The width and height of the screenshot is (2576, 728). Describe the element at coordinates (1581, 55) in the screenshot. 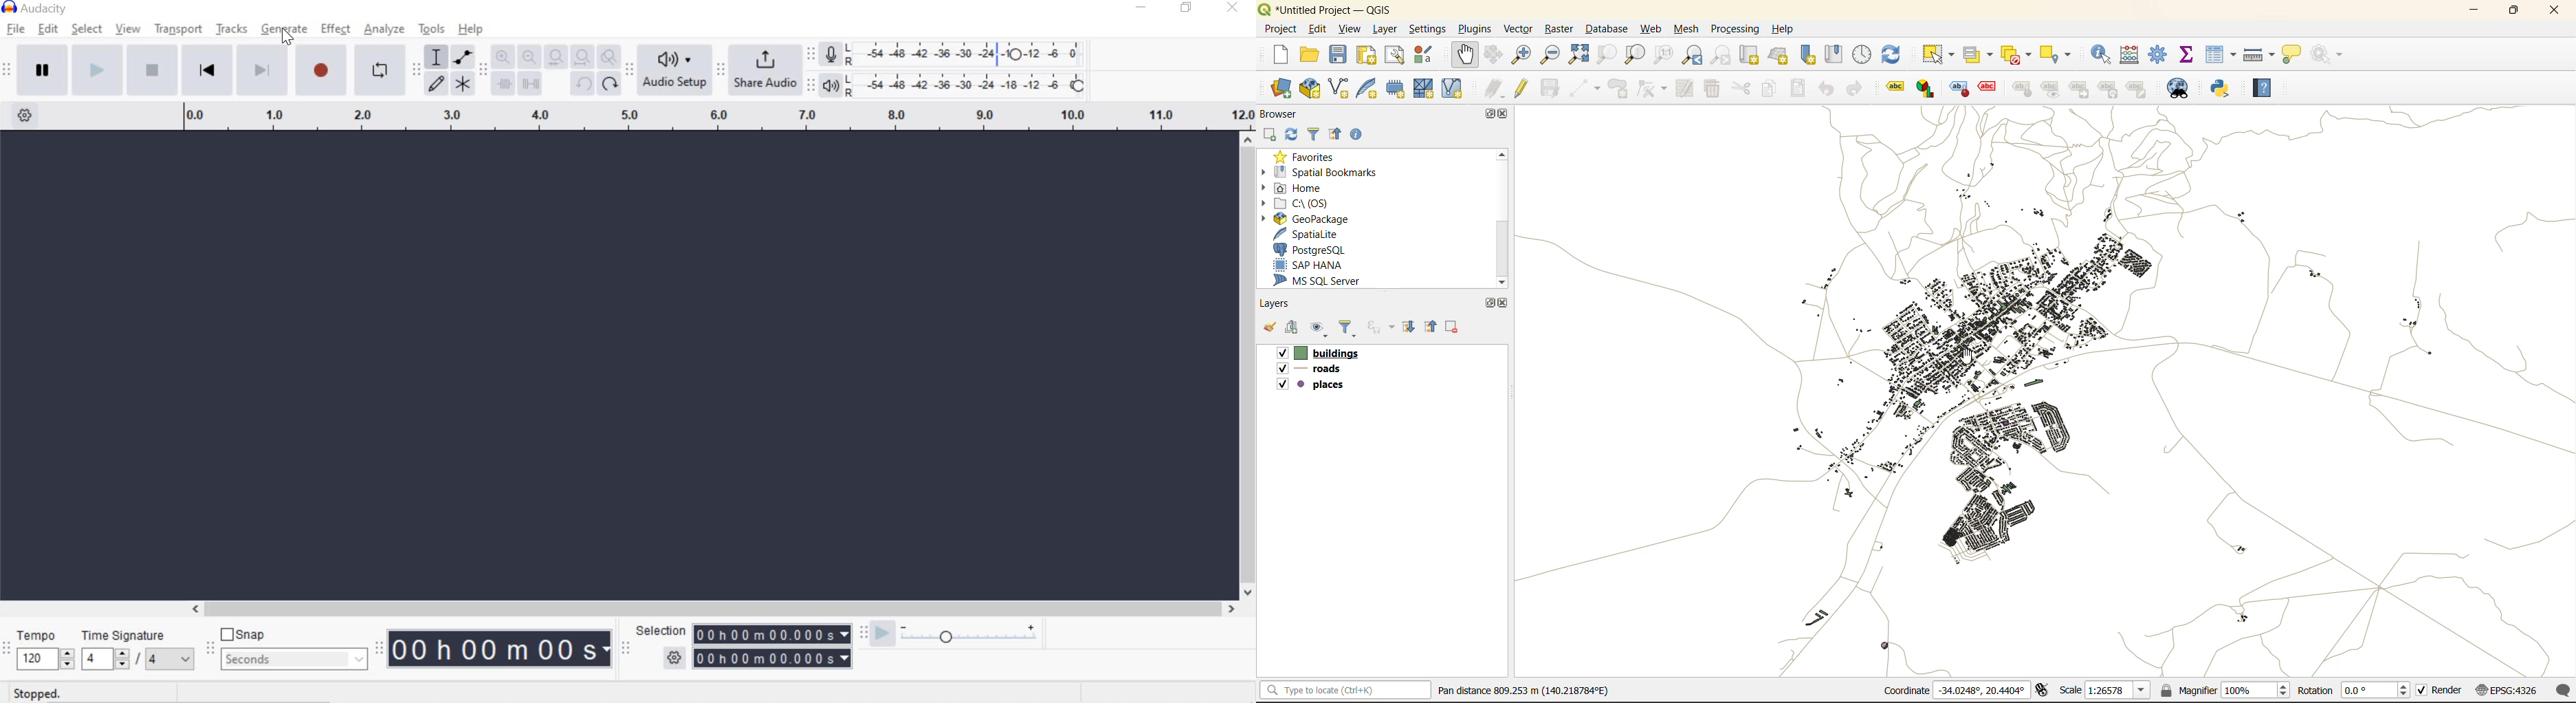

I see `zoom full` at that location.